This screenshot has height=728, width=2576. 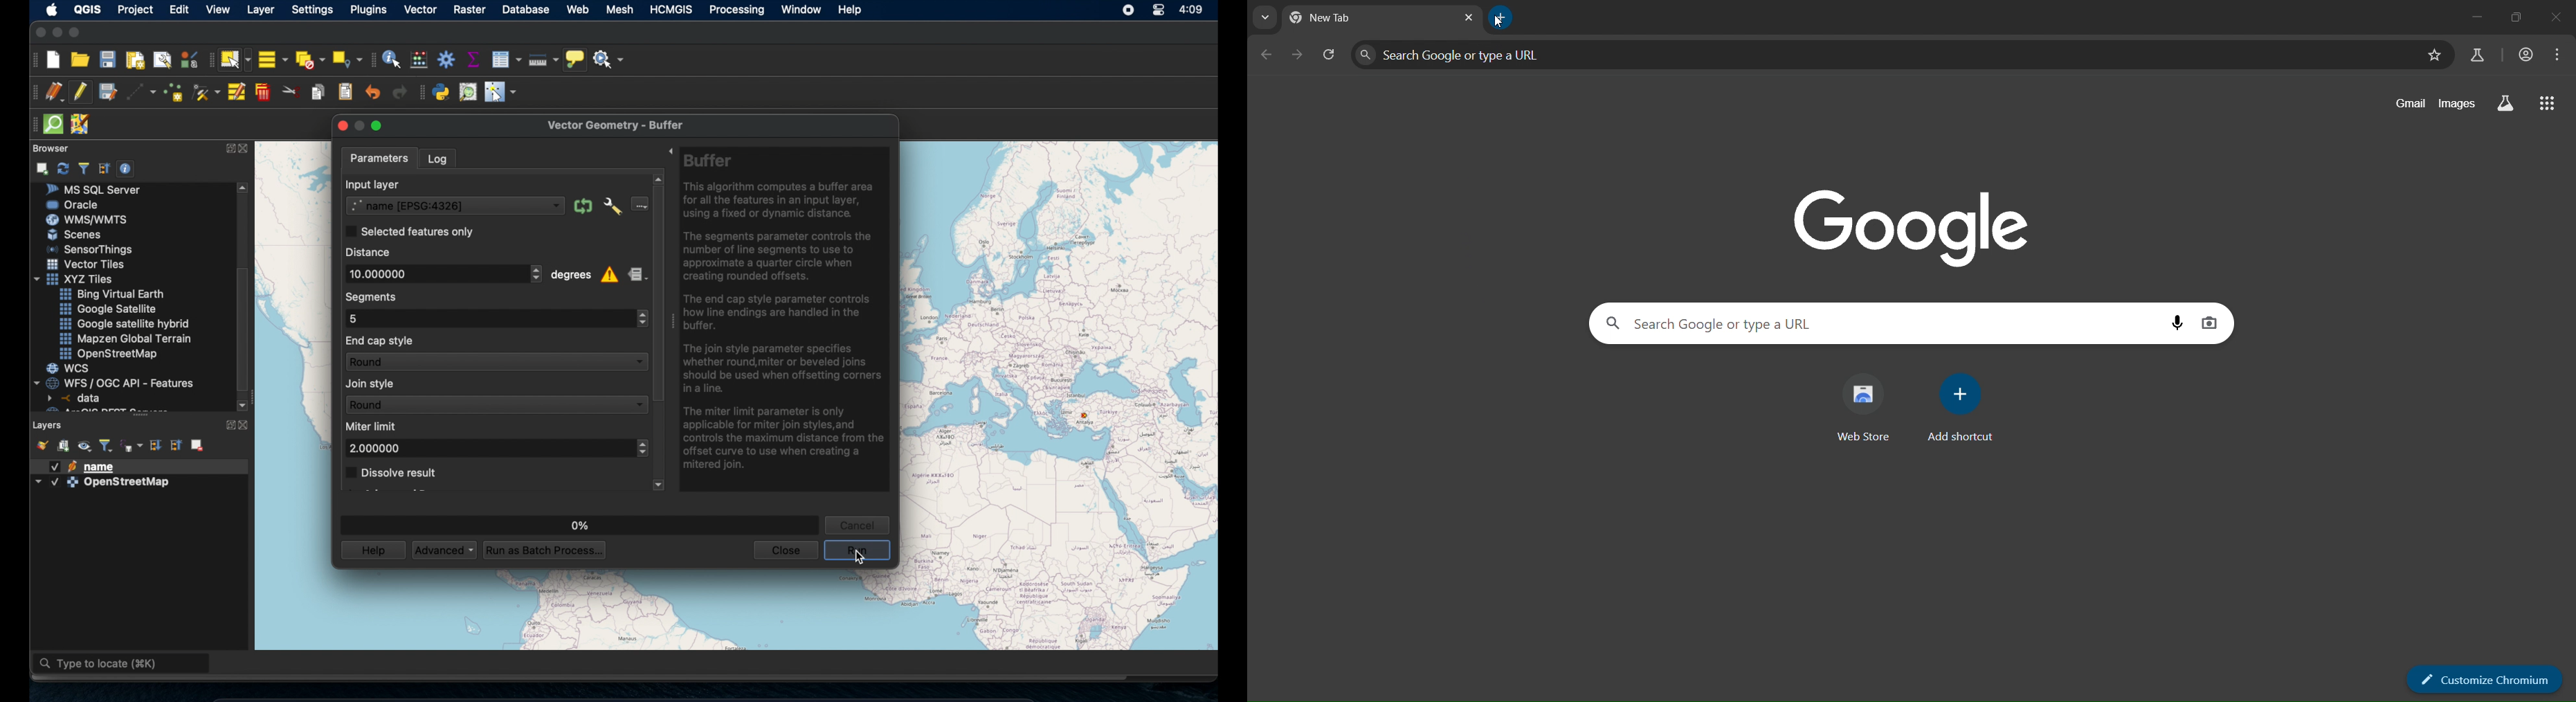 What do you see at coordinates (1966, 406) in the screenshot?
I see `add shortcut` at bounding box center [1966, 406].